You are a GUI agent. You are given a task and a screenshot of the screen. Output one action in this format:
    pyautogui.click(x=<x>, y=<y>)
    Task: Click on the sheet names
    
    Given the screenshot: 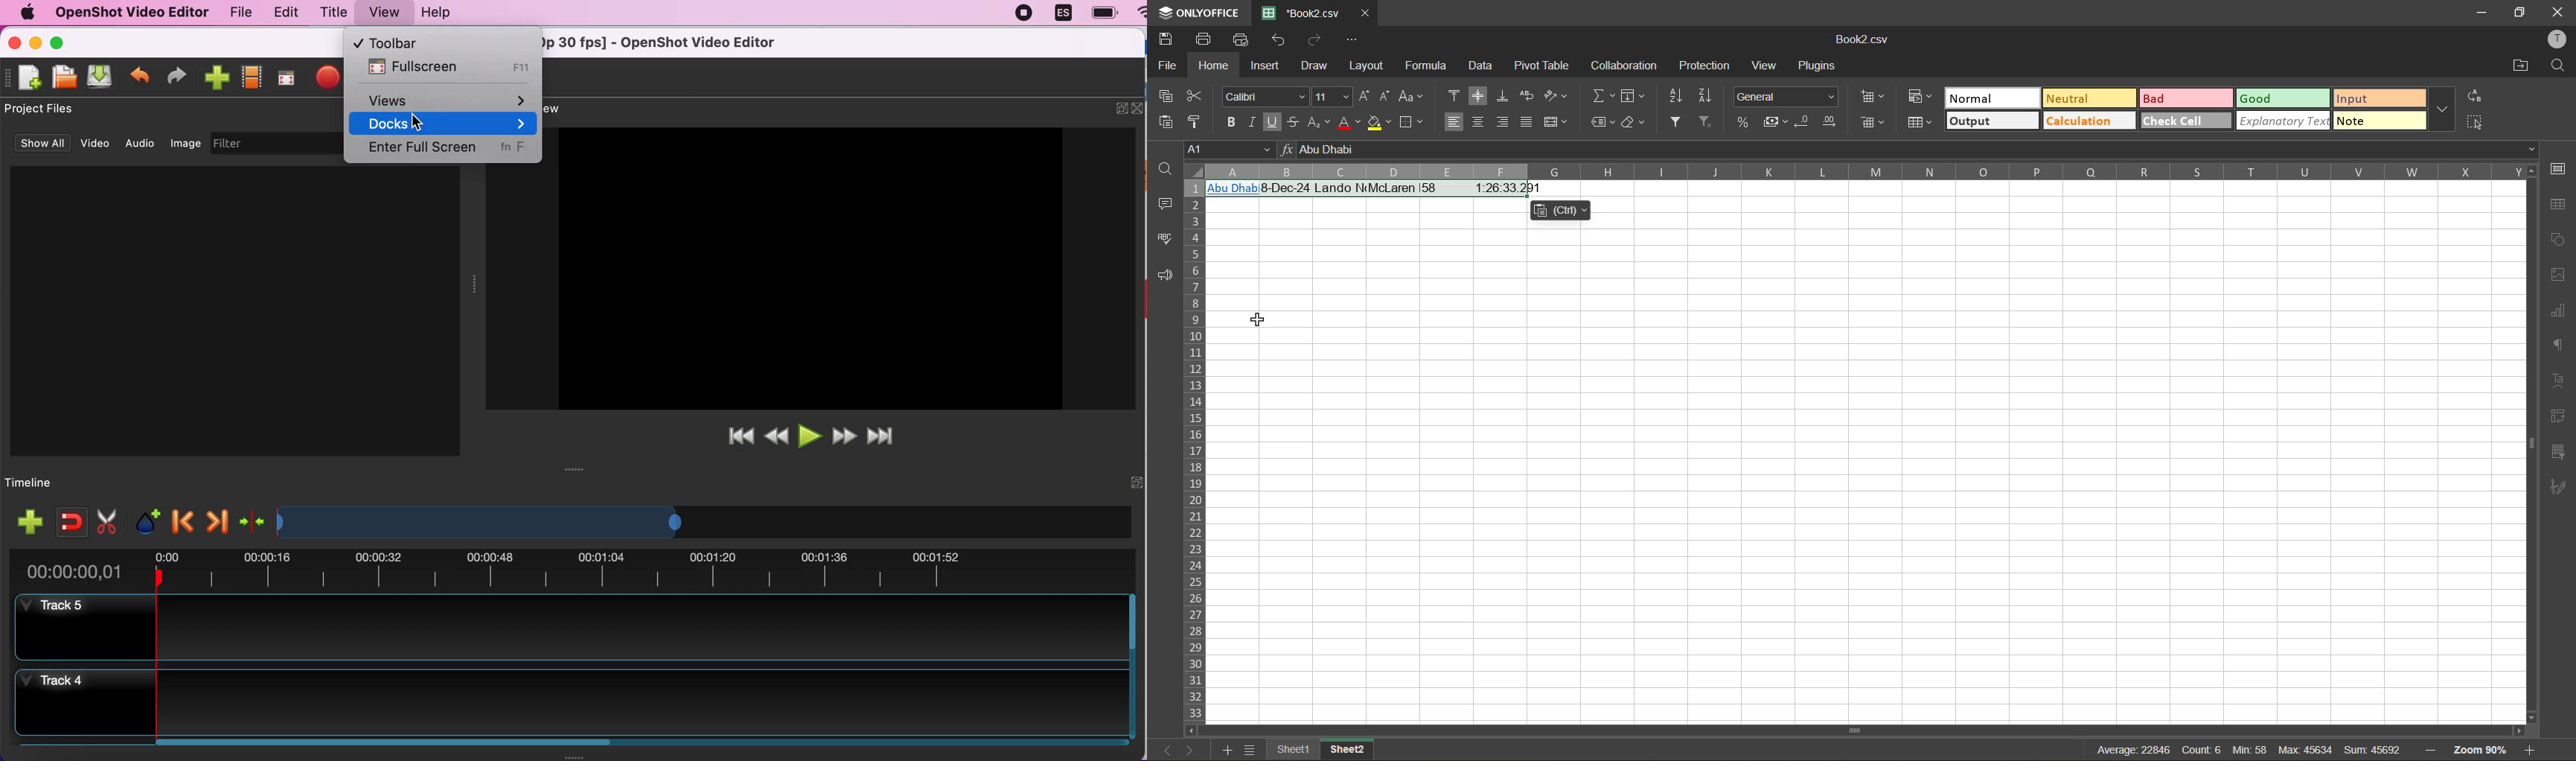 What is the action you would take?
    pyautogui.click(x=1320, y=748)
    